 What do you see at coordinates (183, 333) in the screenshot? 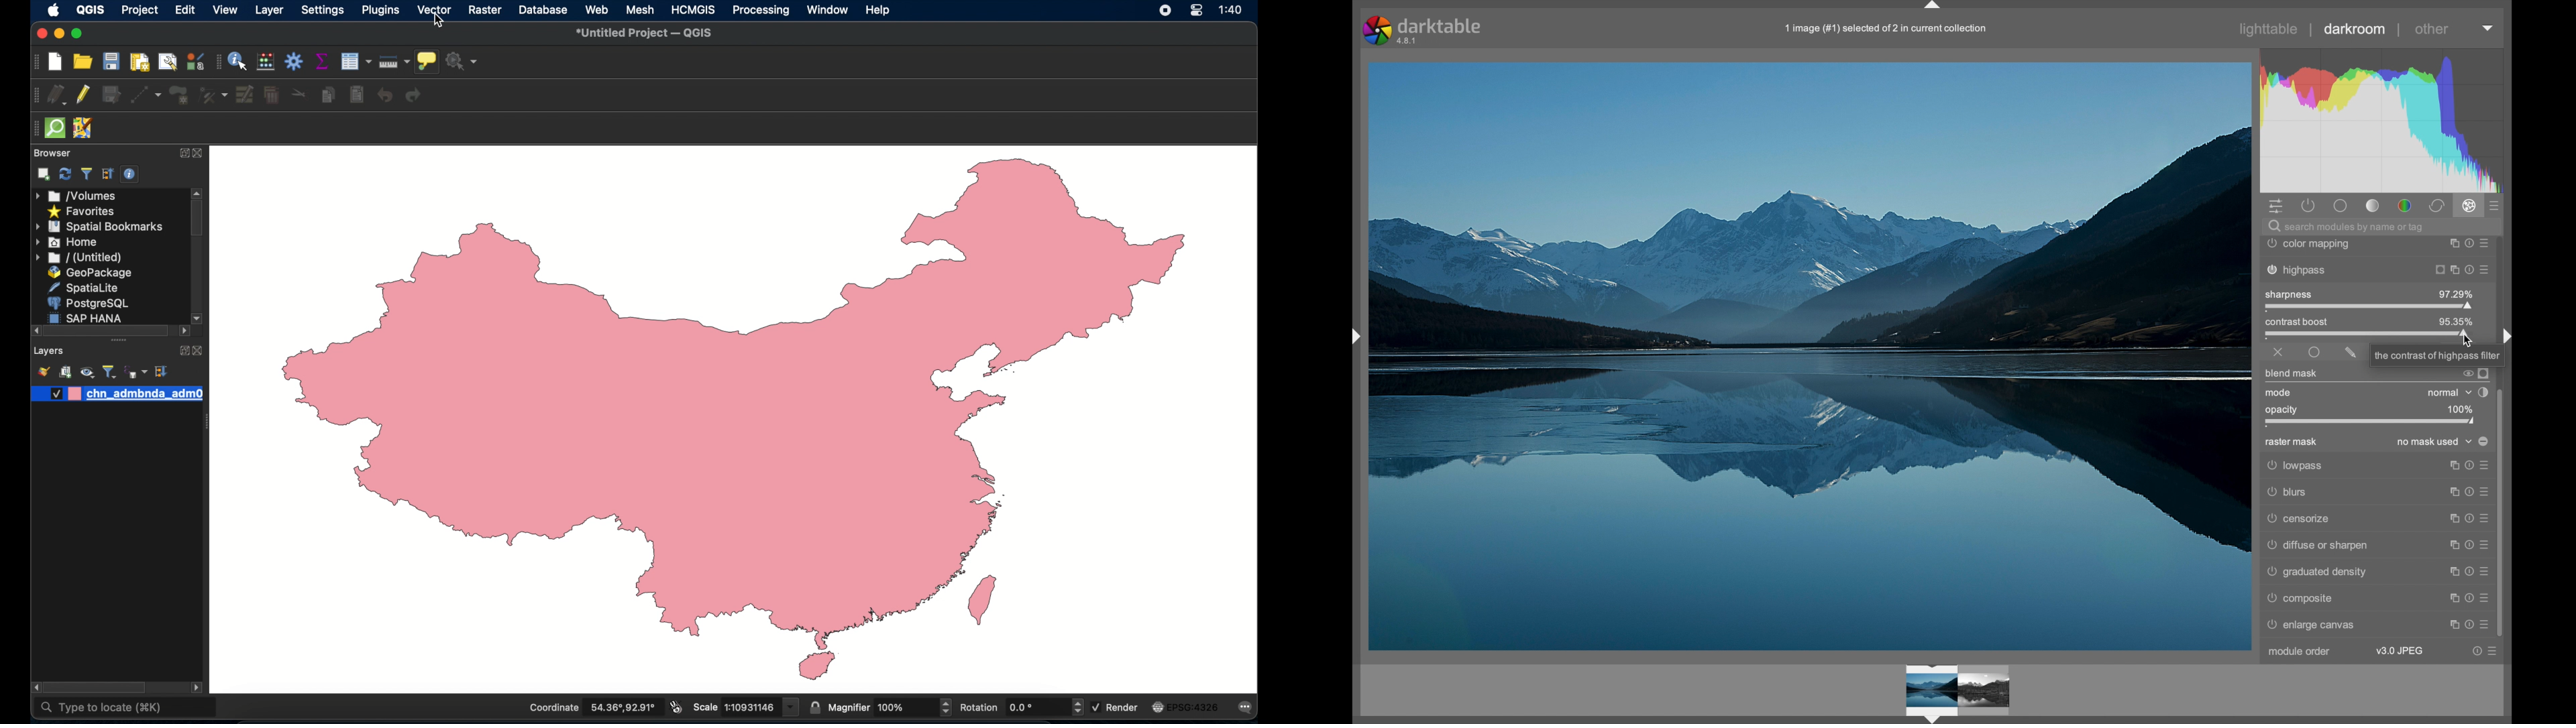
I see `scrol lleft arrow` at bounding box center [183, 333].